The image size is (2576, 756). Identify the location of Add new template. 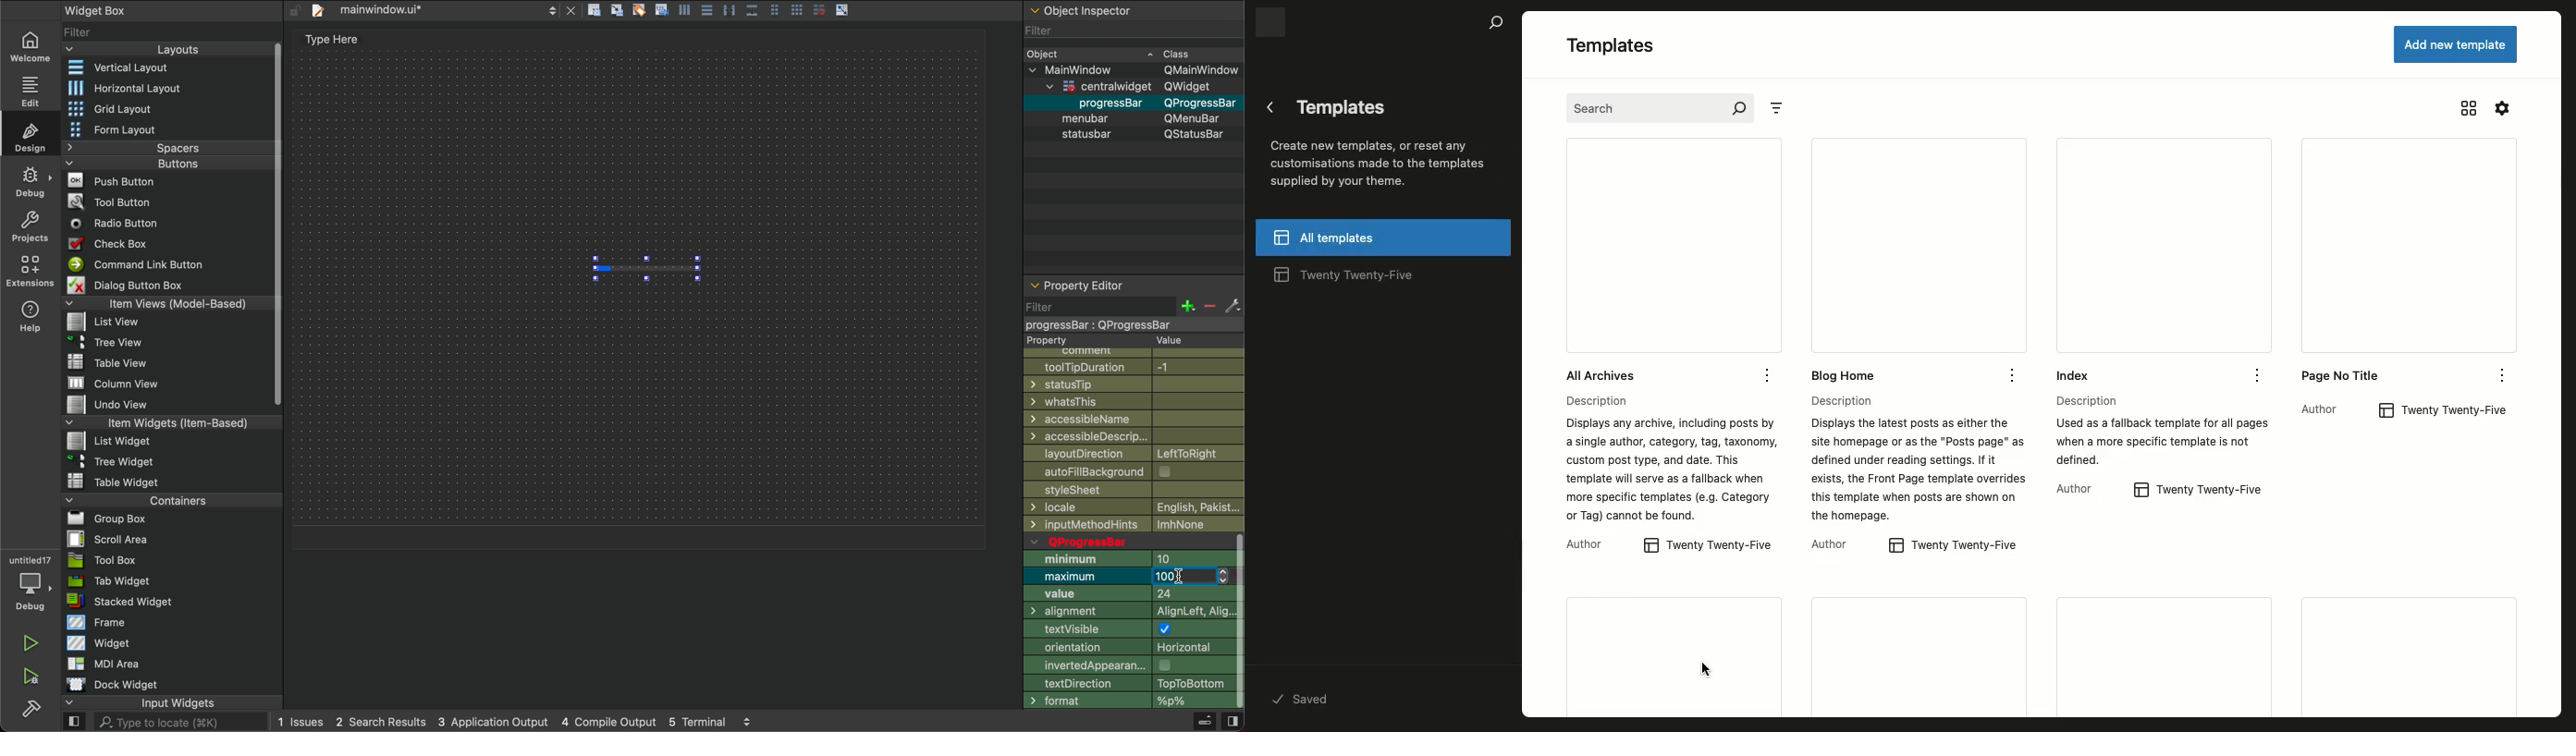
(2456, 44).